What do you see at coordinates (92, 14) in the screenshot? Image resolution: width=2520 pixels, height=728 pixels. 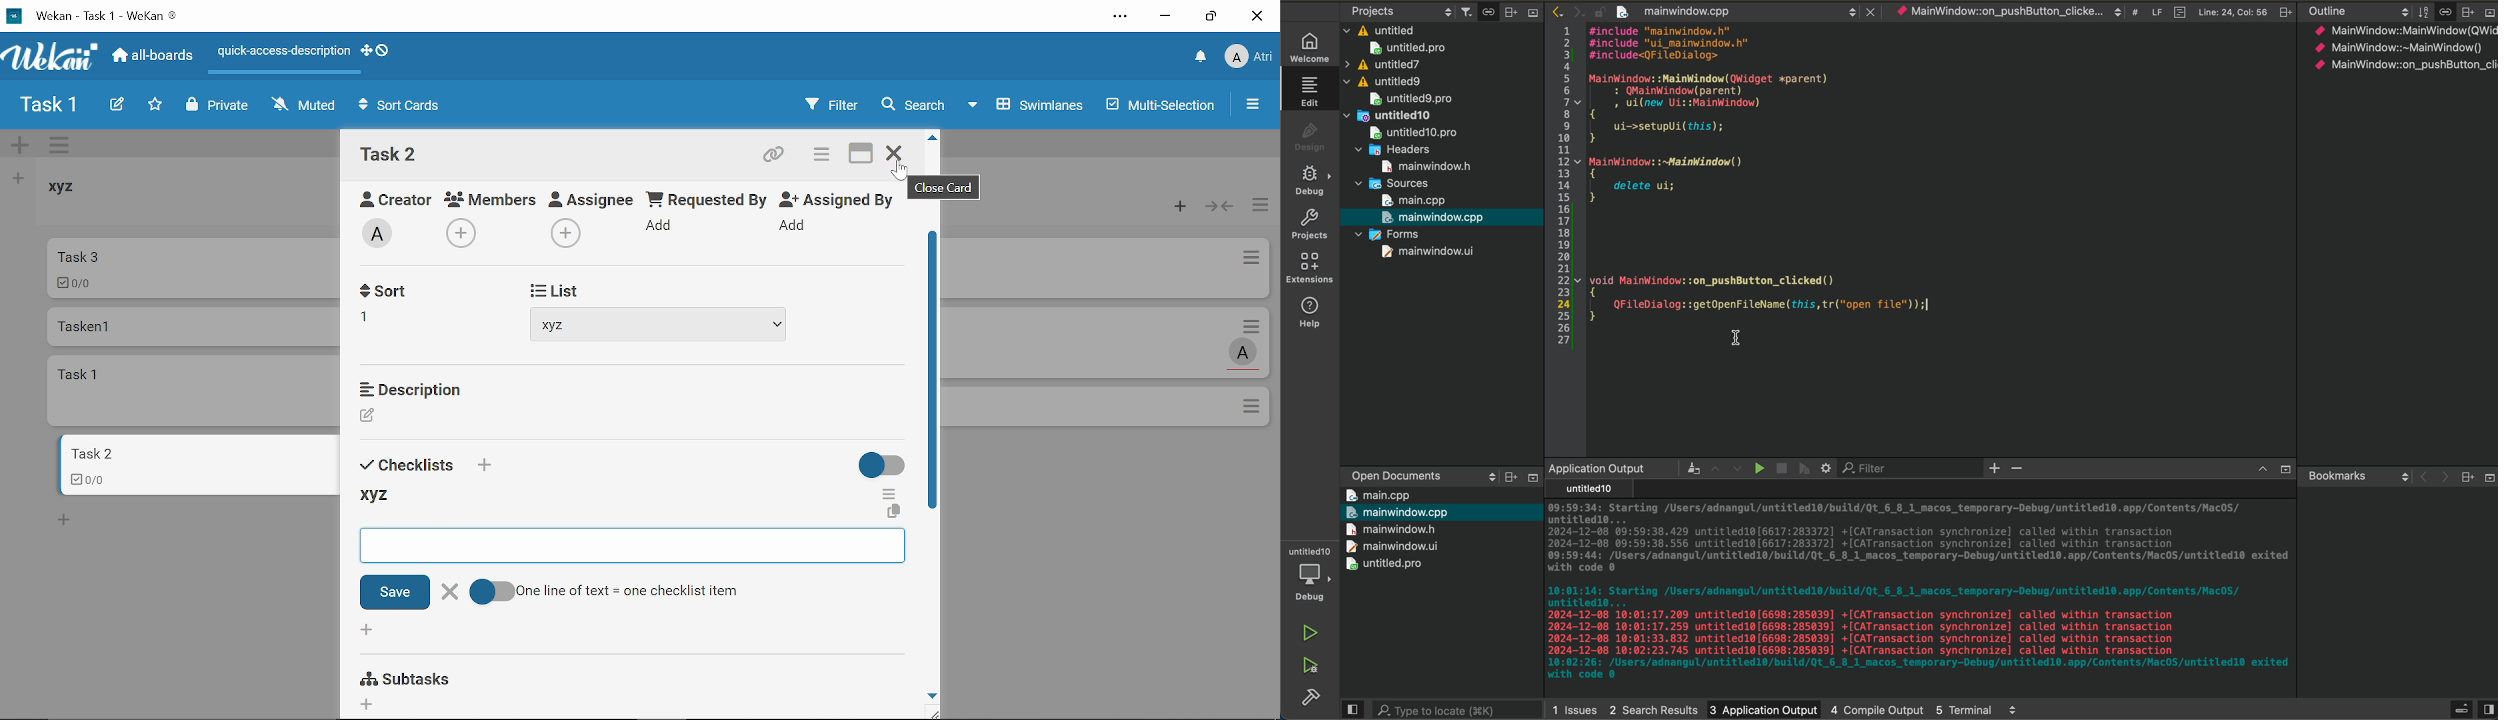 I see `Current window` at bounding box center [92, 14].